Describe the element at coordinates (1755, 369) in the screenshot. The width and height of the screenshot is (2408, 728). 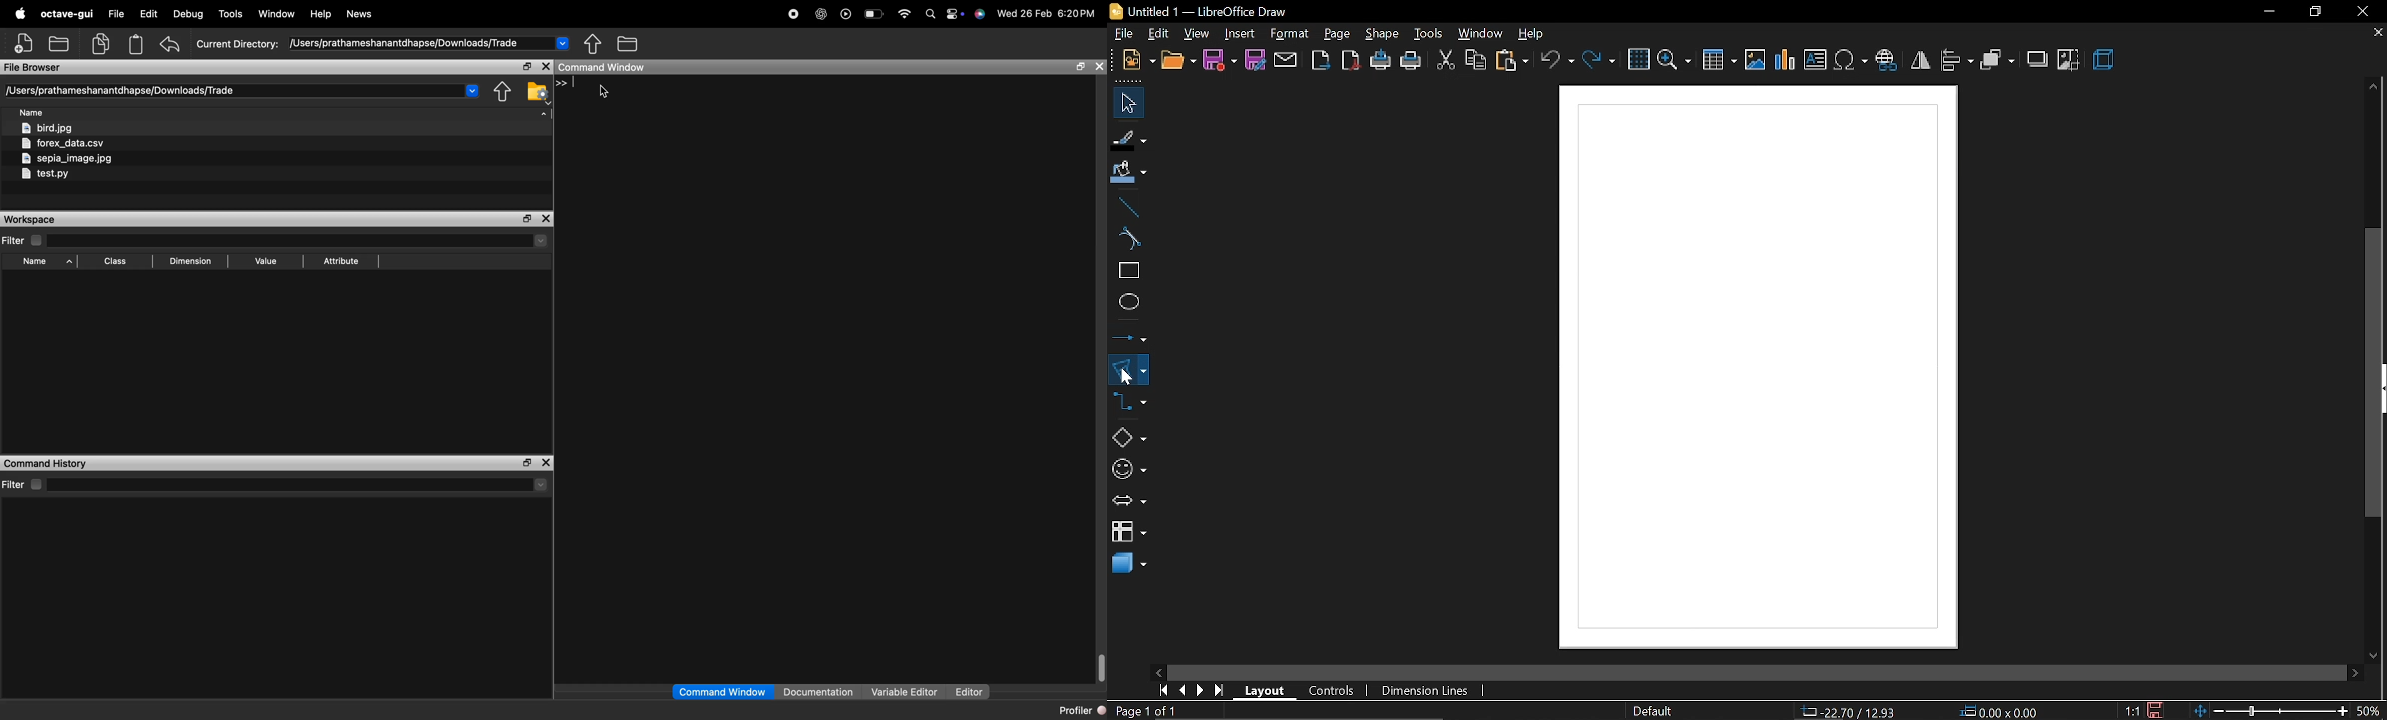
I see `Canvas` at that location.